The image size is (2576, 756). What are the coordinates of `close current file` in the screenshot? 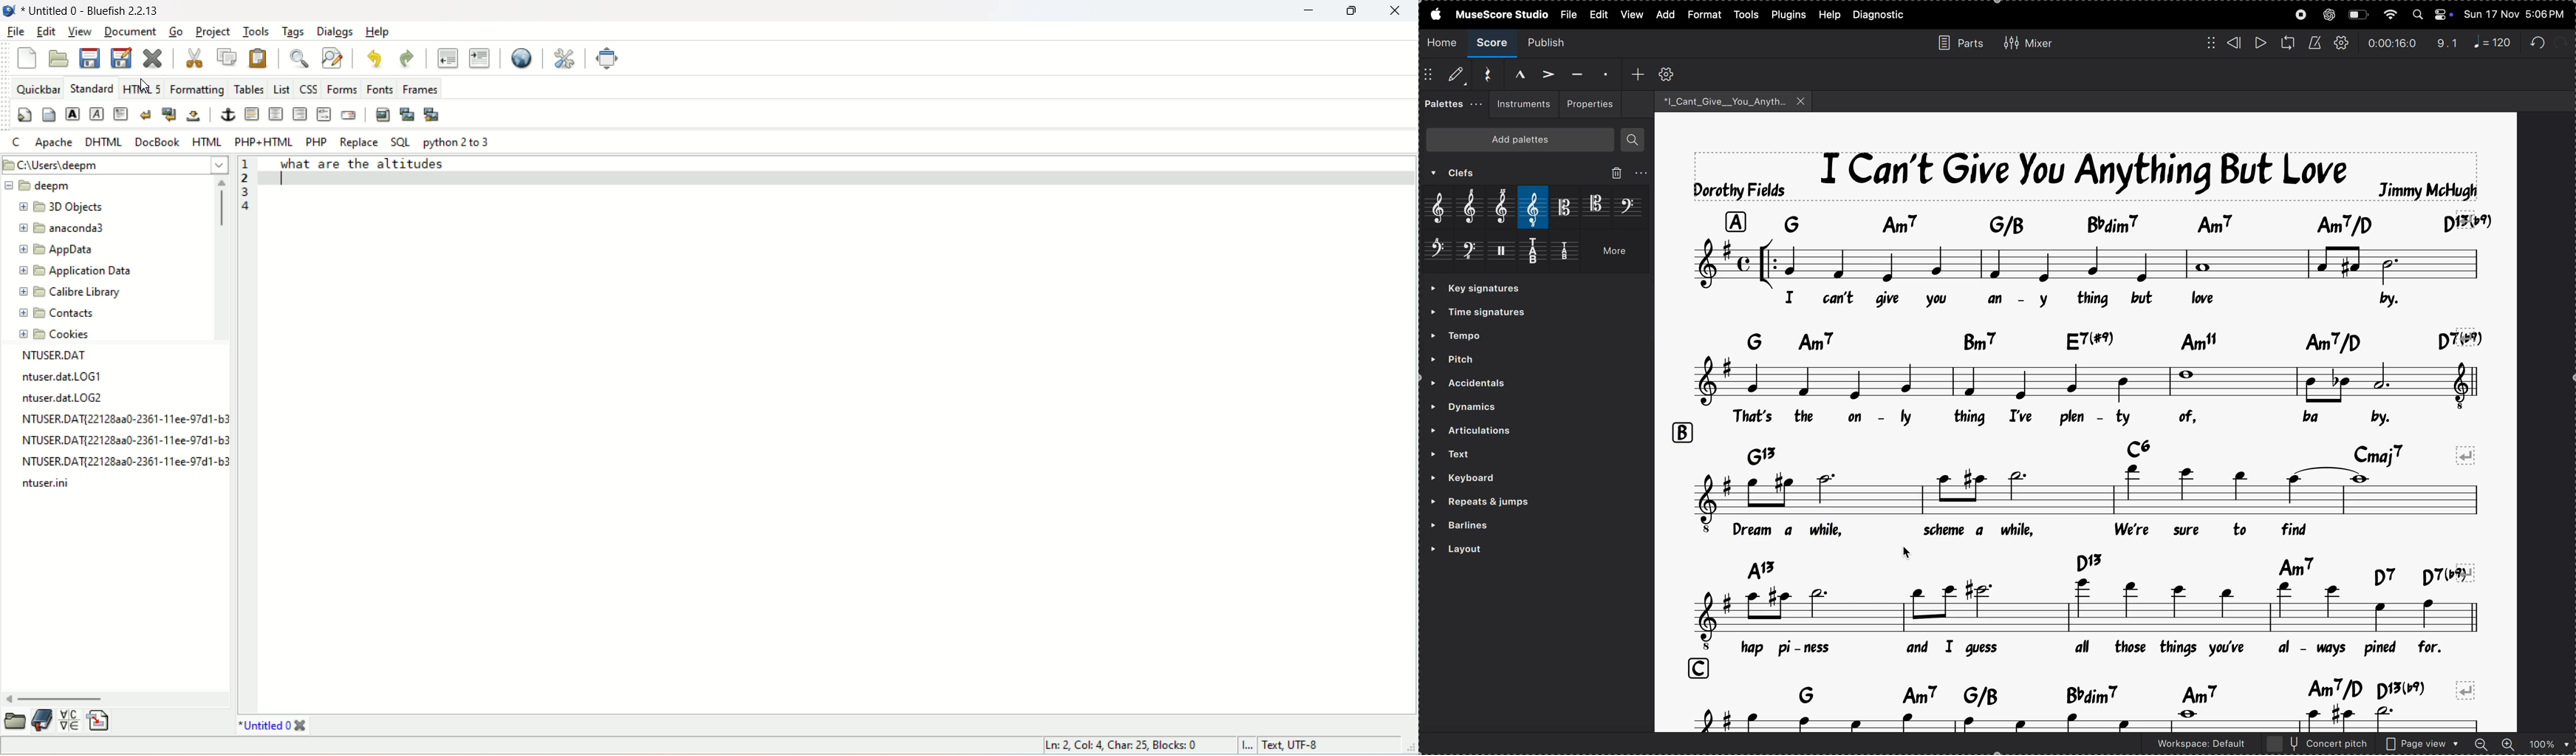 It's located at (152, 59).